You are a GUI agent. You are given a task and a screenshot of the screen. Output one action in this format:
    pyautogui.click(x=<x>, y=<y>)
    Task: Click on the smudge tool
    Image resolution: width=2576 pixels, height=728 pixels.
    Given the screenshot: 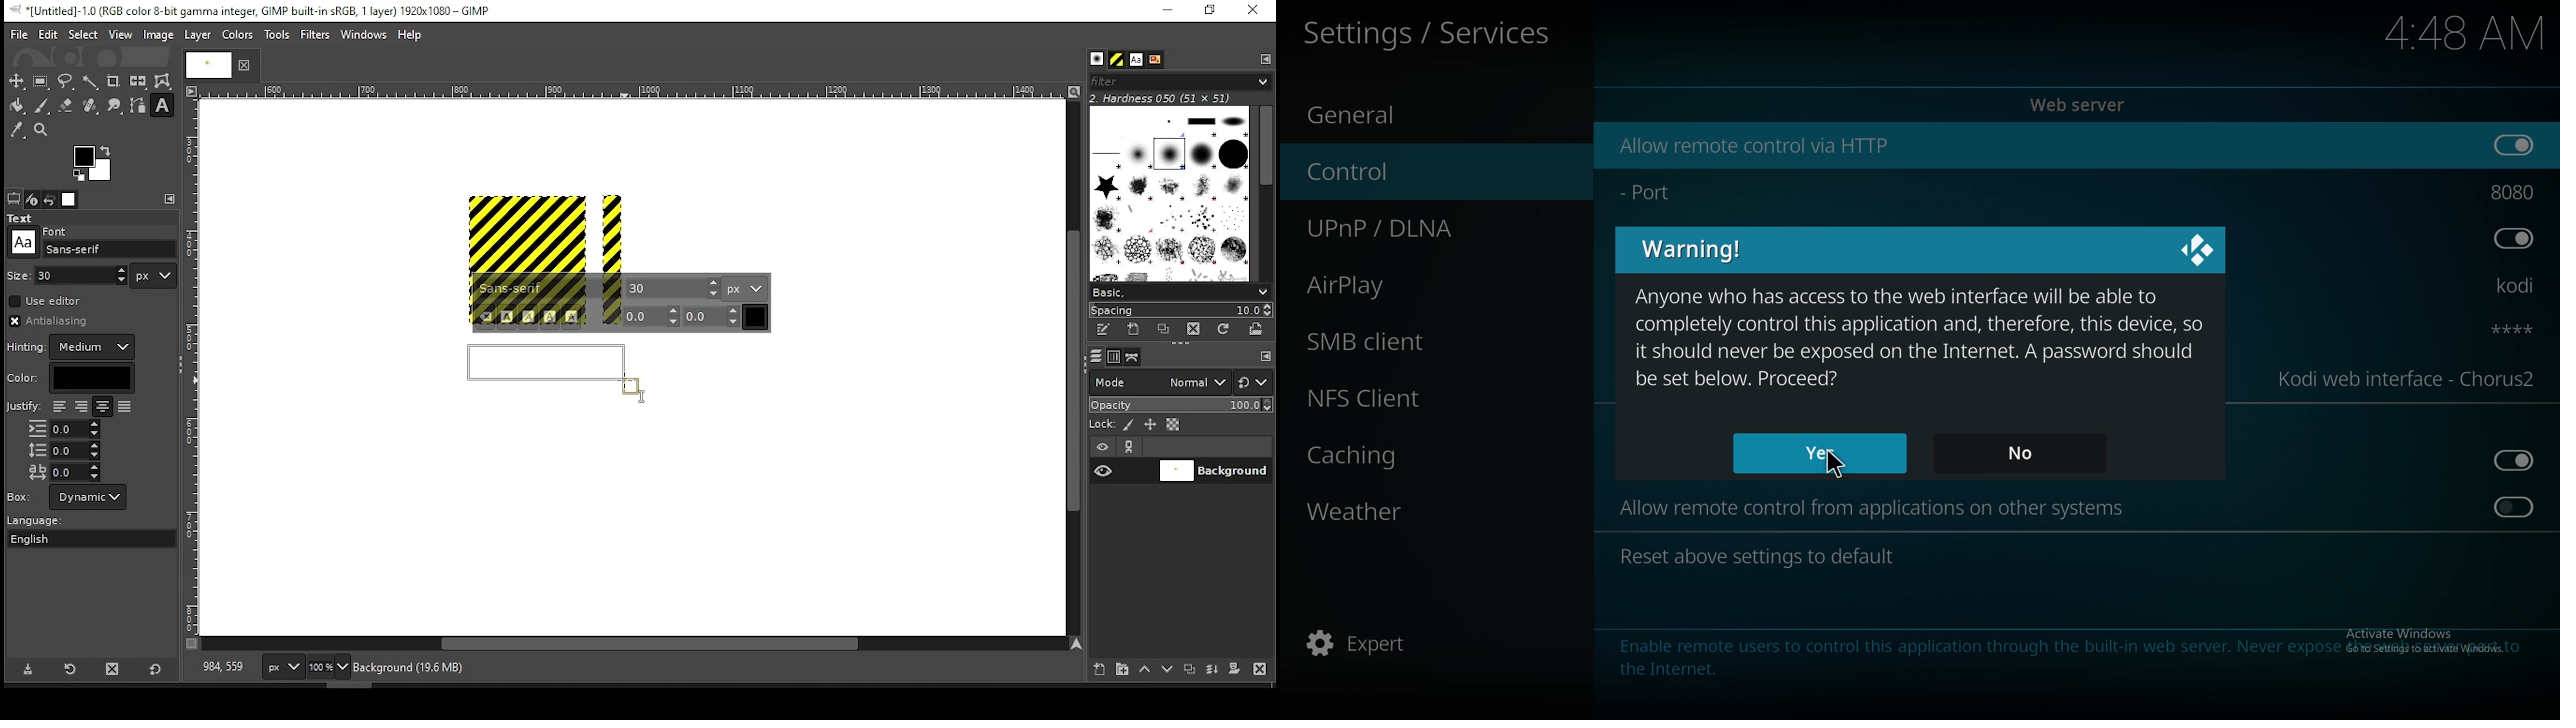 What is the action you would take?
    pyautogui.click(x=116, y=106)
    